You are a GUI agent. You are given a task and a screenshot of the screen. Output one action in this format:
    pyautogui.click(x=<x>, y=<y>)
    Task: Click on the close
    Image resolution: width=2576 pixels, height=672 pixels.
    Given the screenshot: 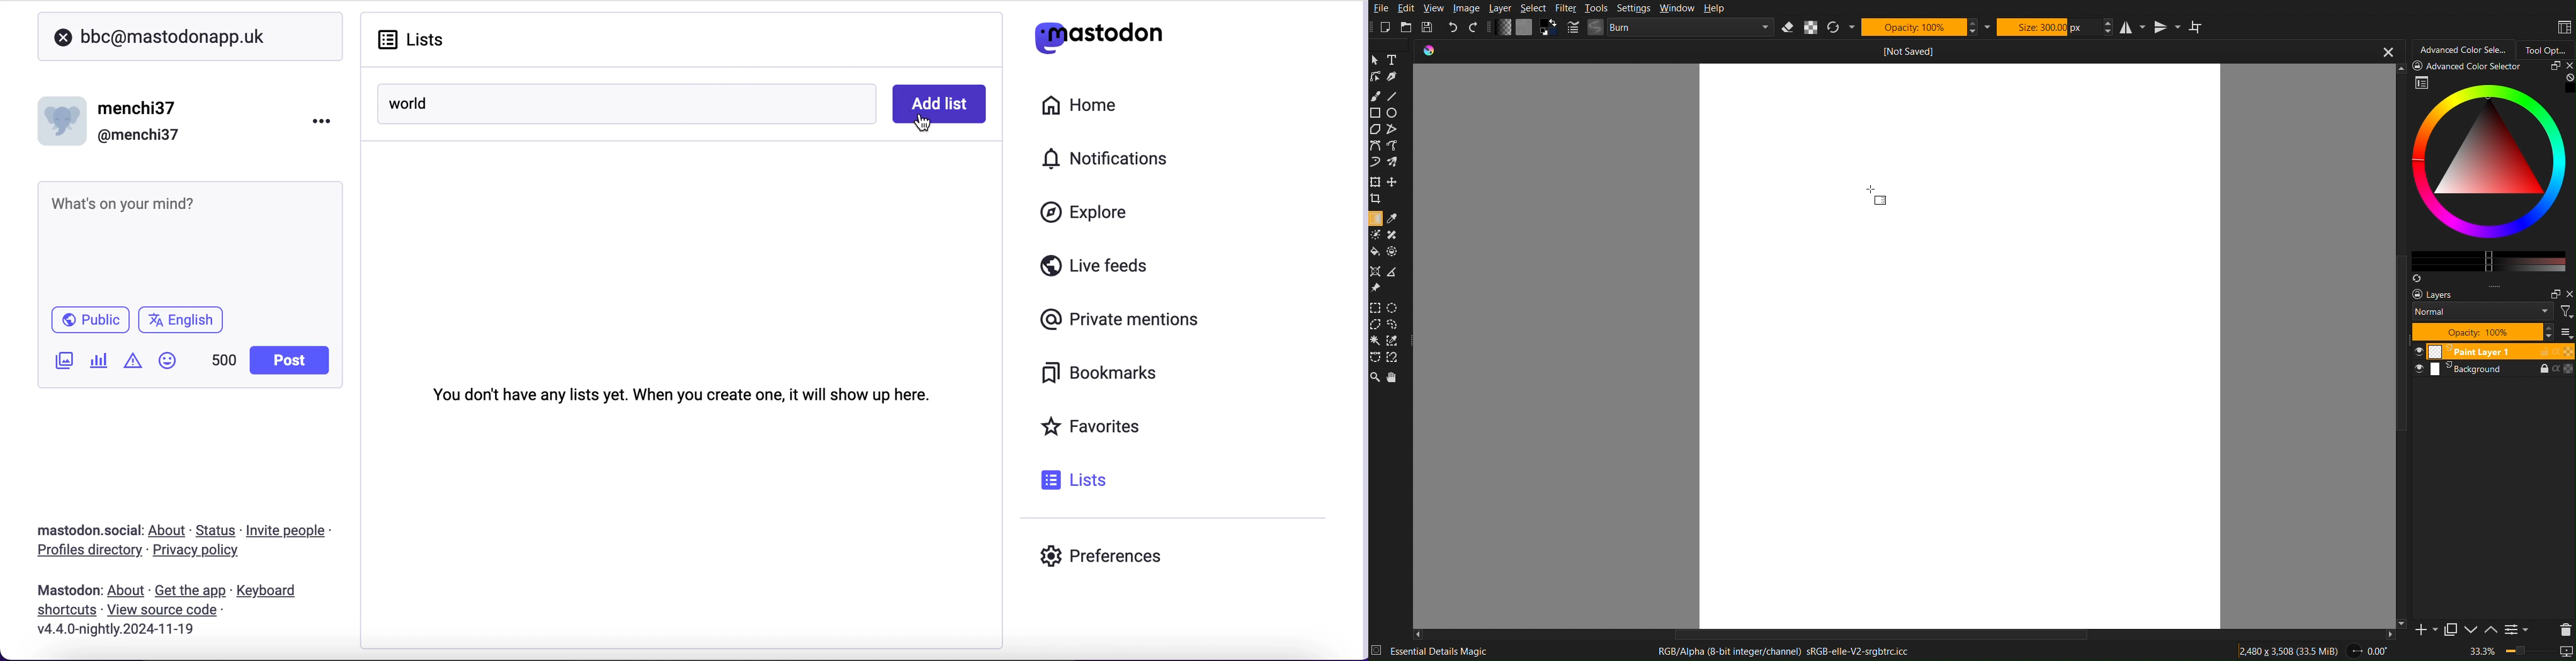 What is the action you would take?
    pyautogui.click(x=63, y=38)
    